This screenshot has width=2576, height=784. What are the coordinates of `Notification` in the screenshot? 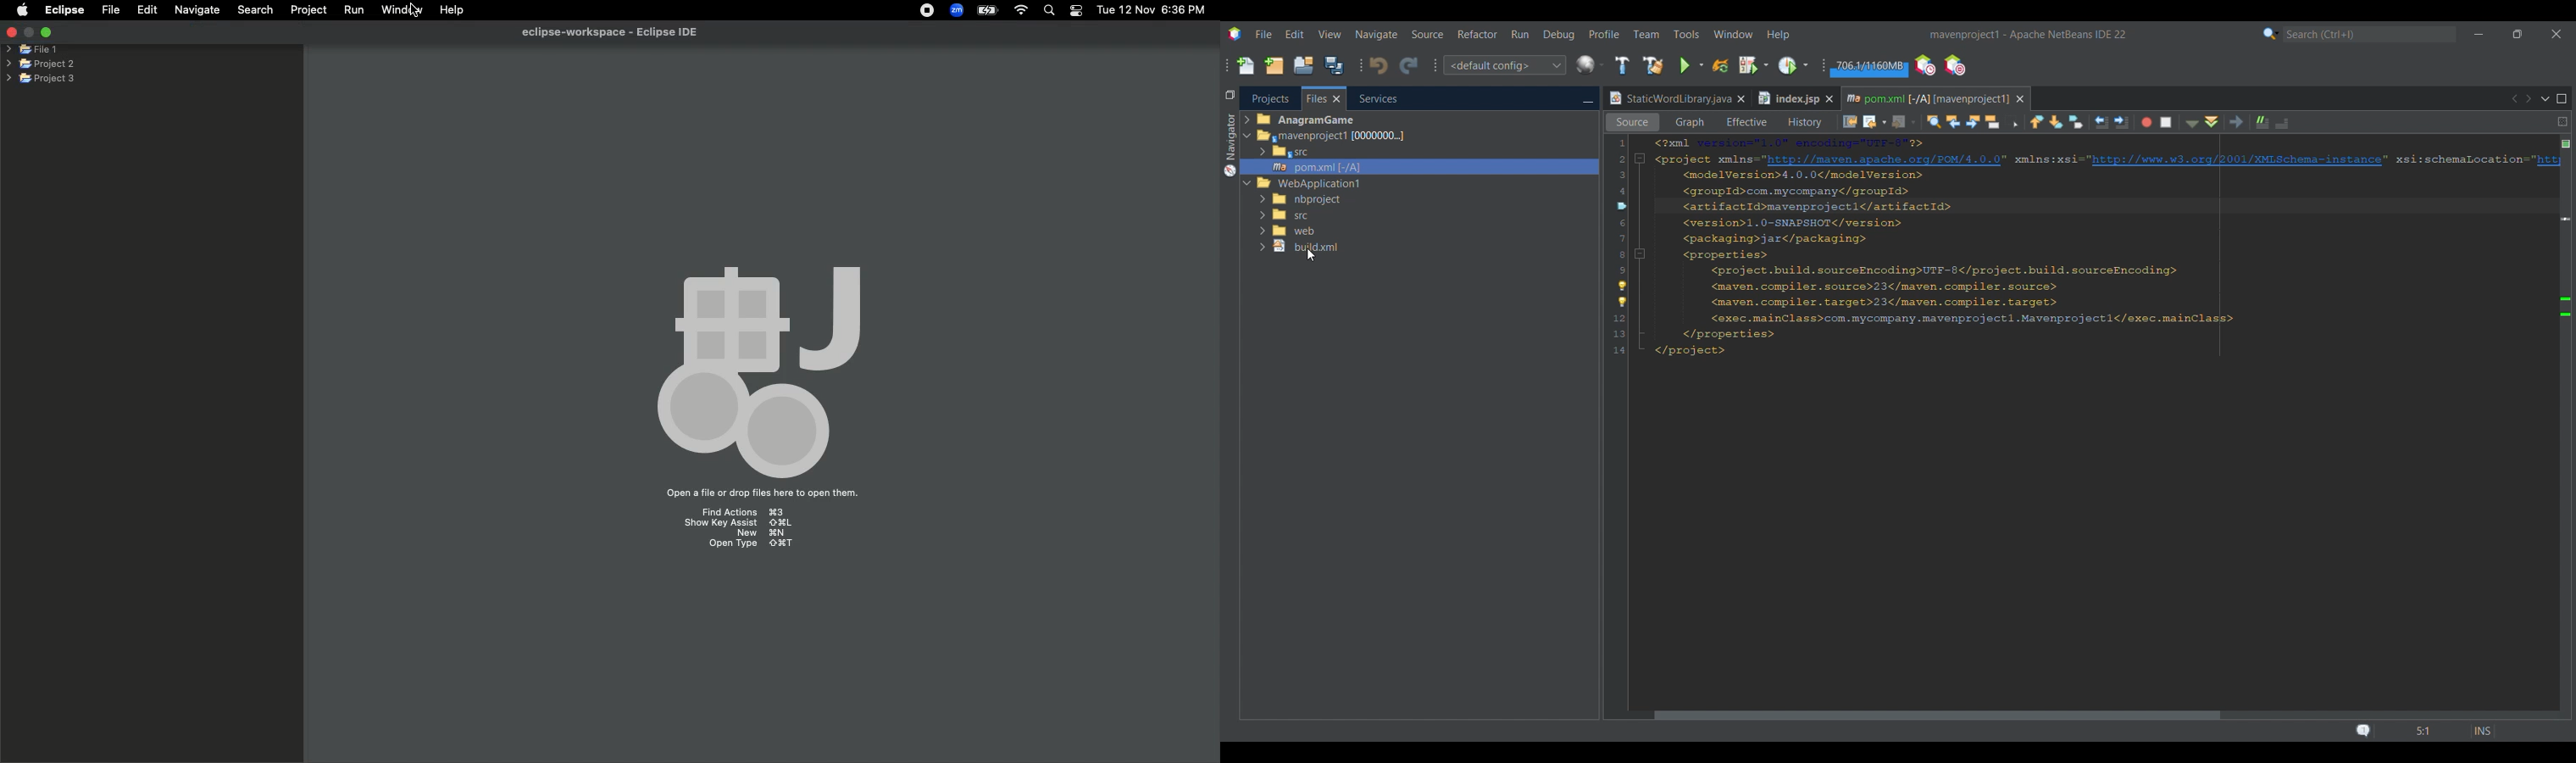 It's located at (1075, 11).